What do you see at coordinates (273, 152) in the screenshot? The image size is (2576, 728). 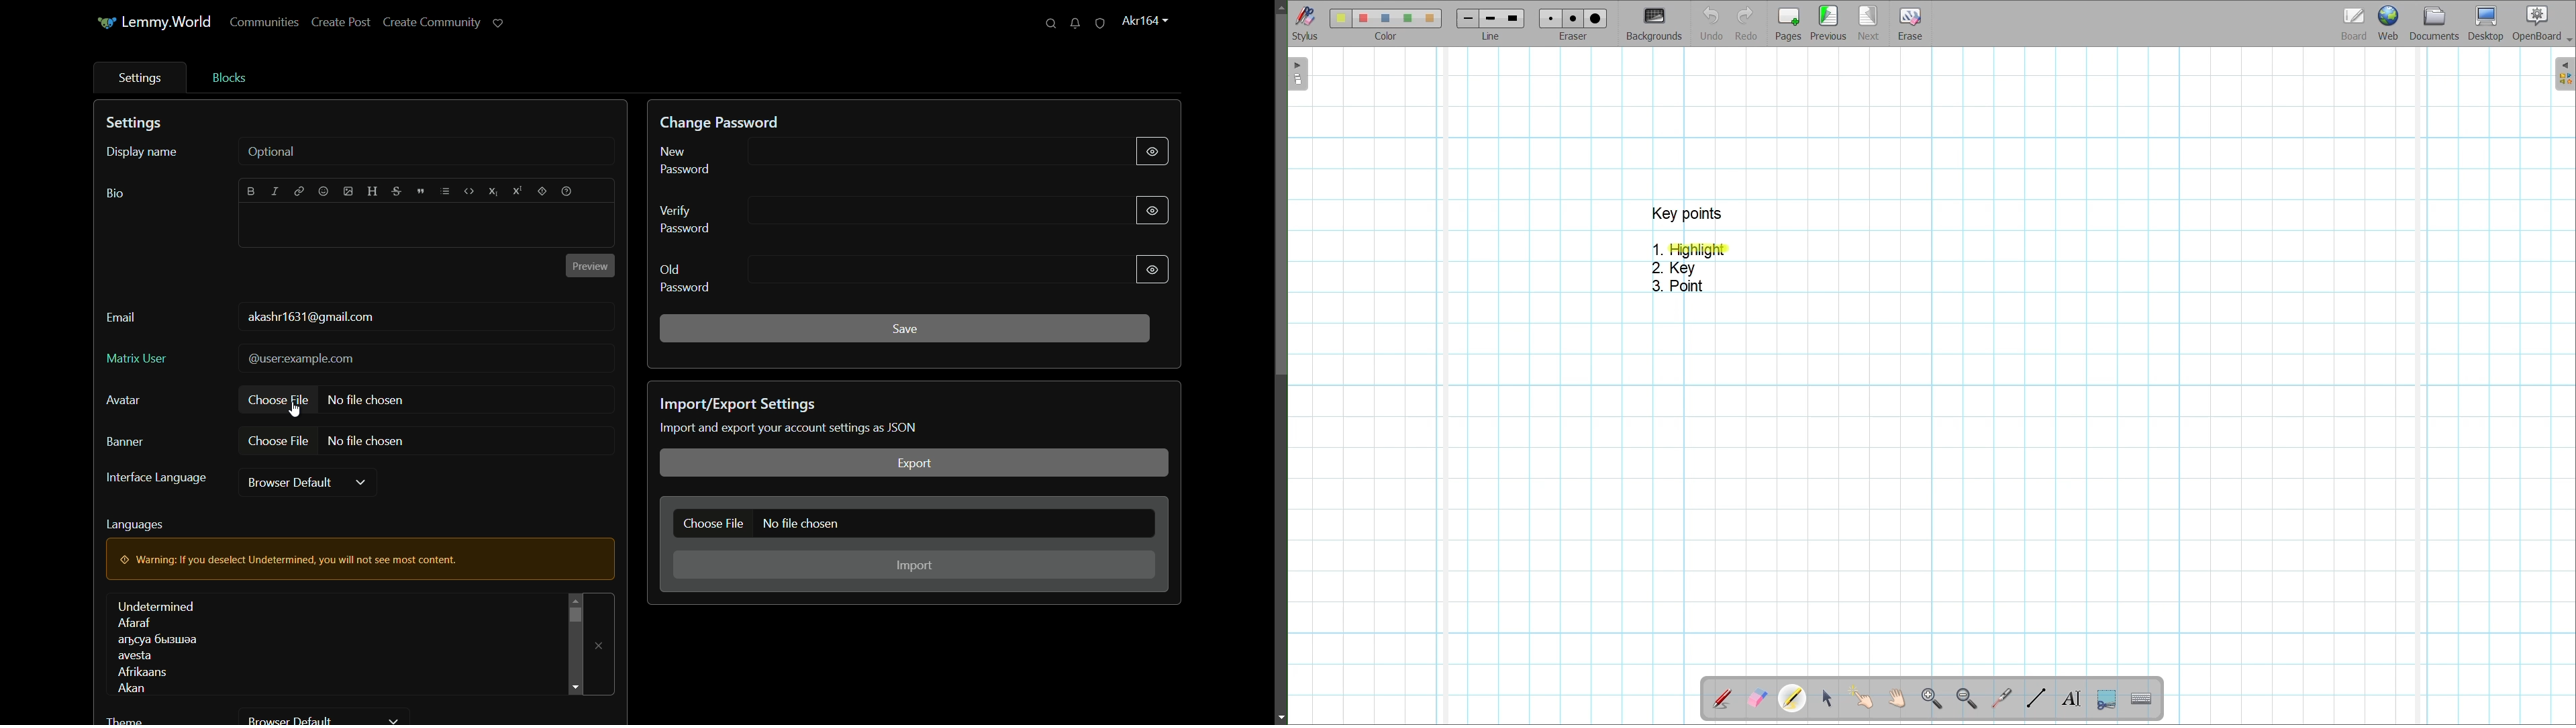 I see `optional` at bounding box center [273, 152].